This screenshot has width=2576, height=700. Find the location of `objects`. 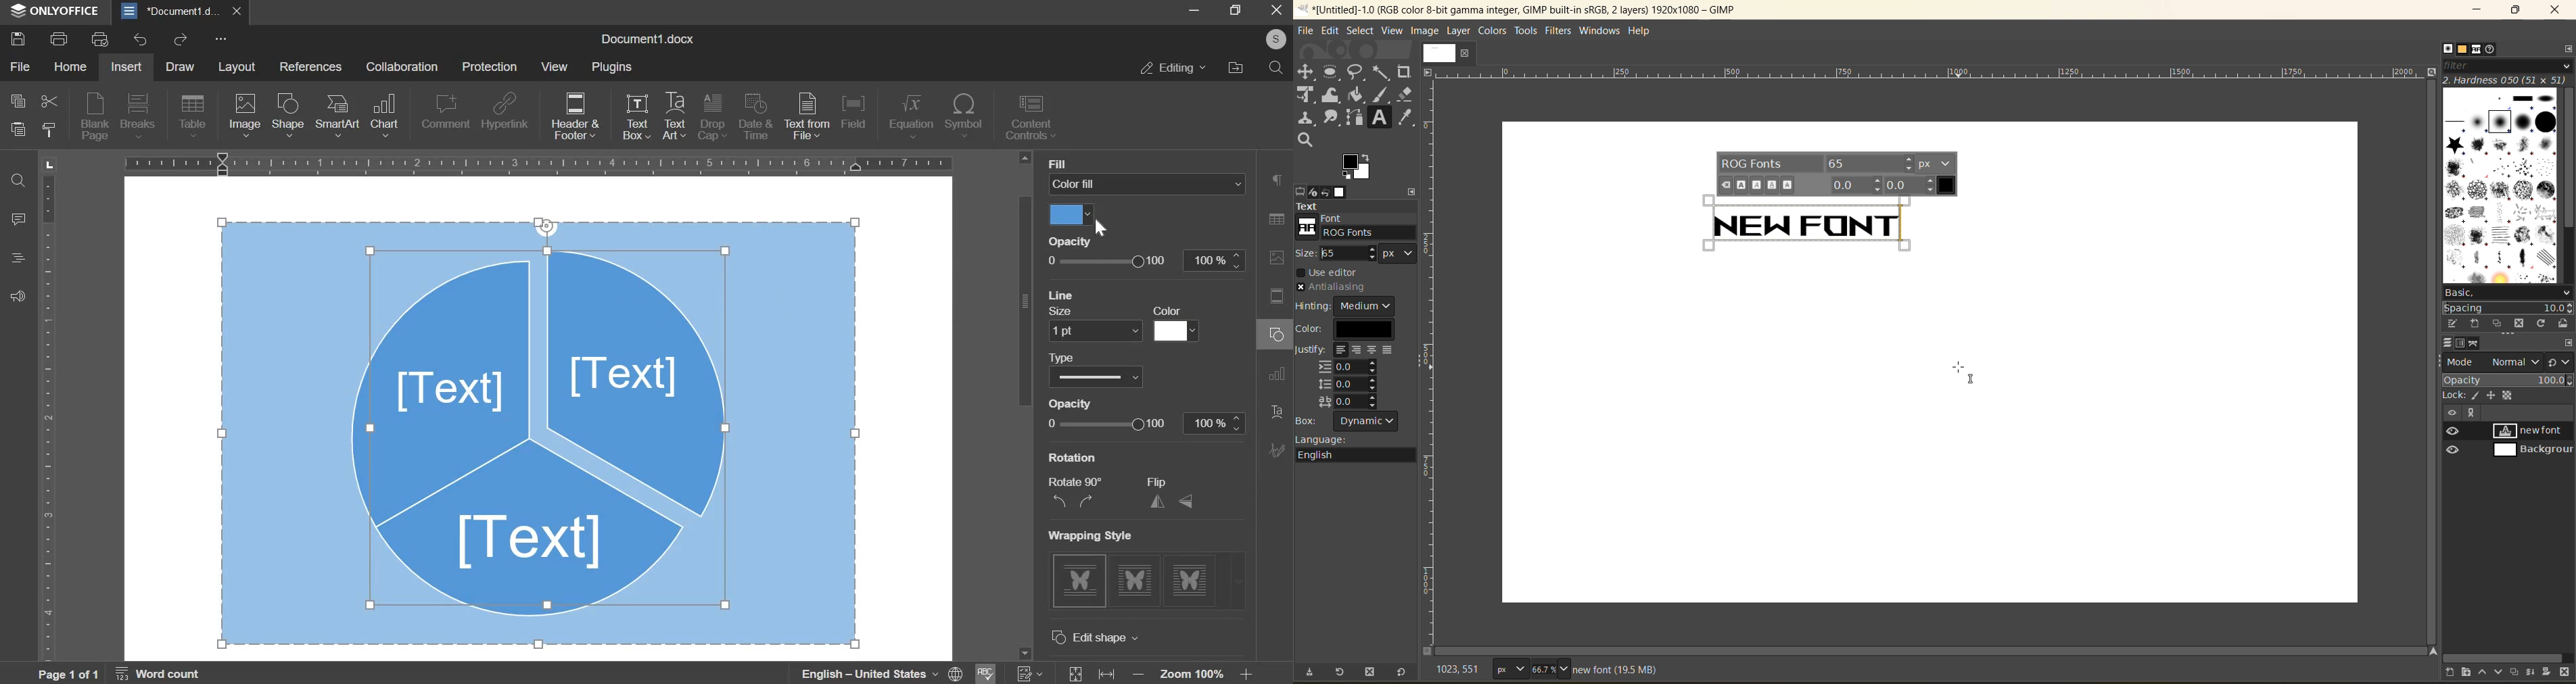

objects is located at coordinates (538, 432).